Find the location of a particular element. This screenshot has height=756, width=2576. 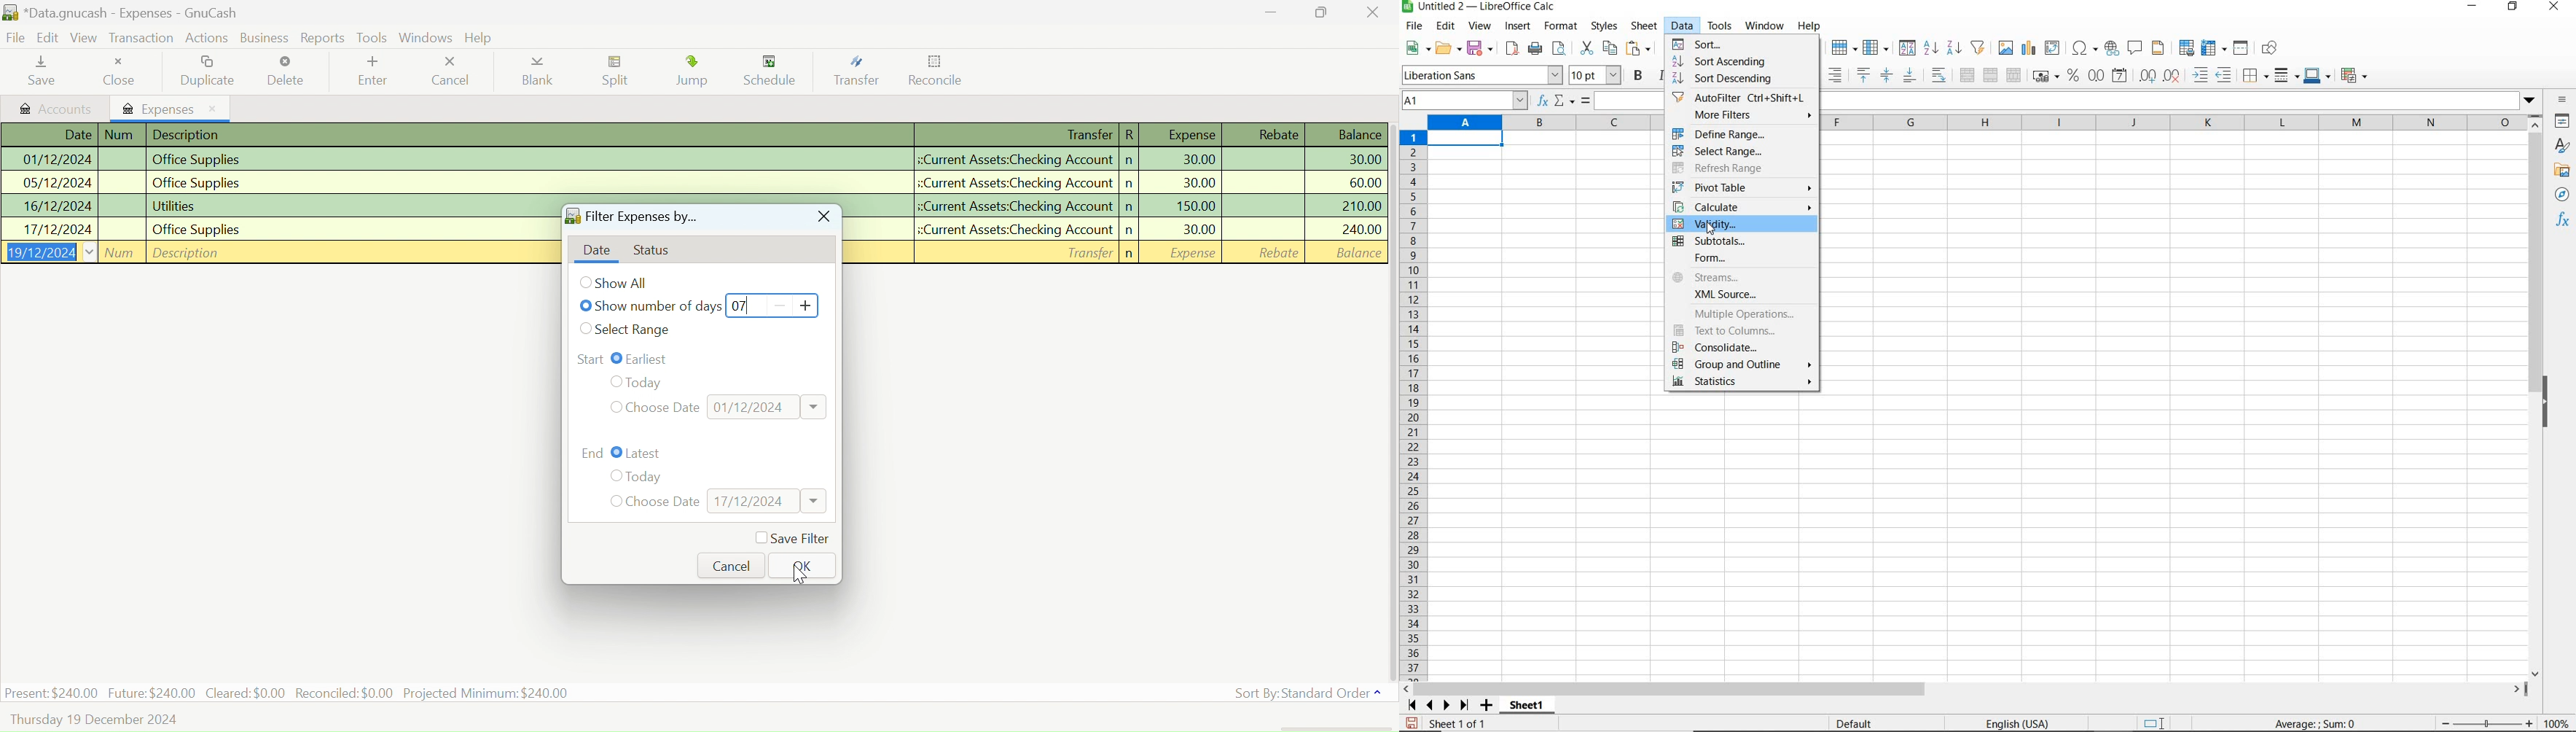

Today is located at coordinates (646, 478).